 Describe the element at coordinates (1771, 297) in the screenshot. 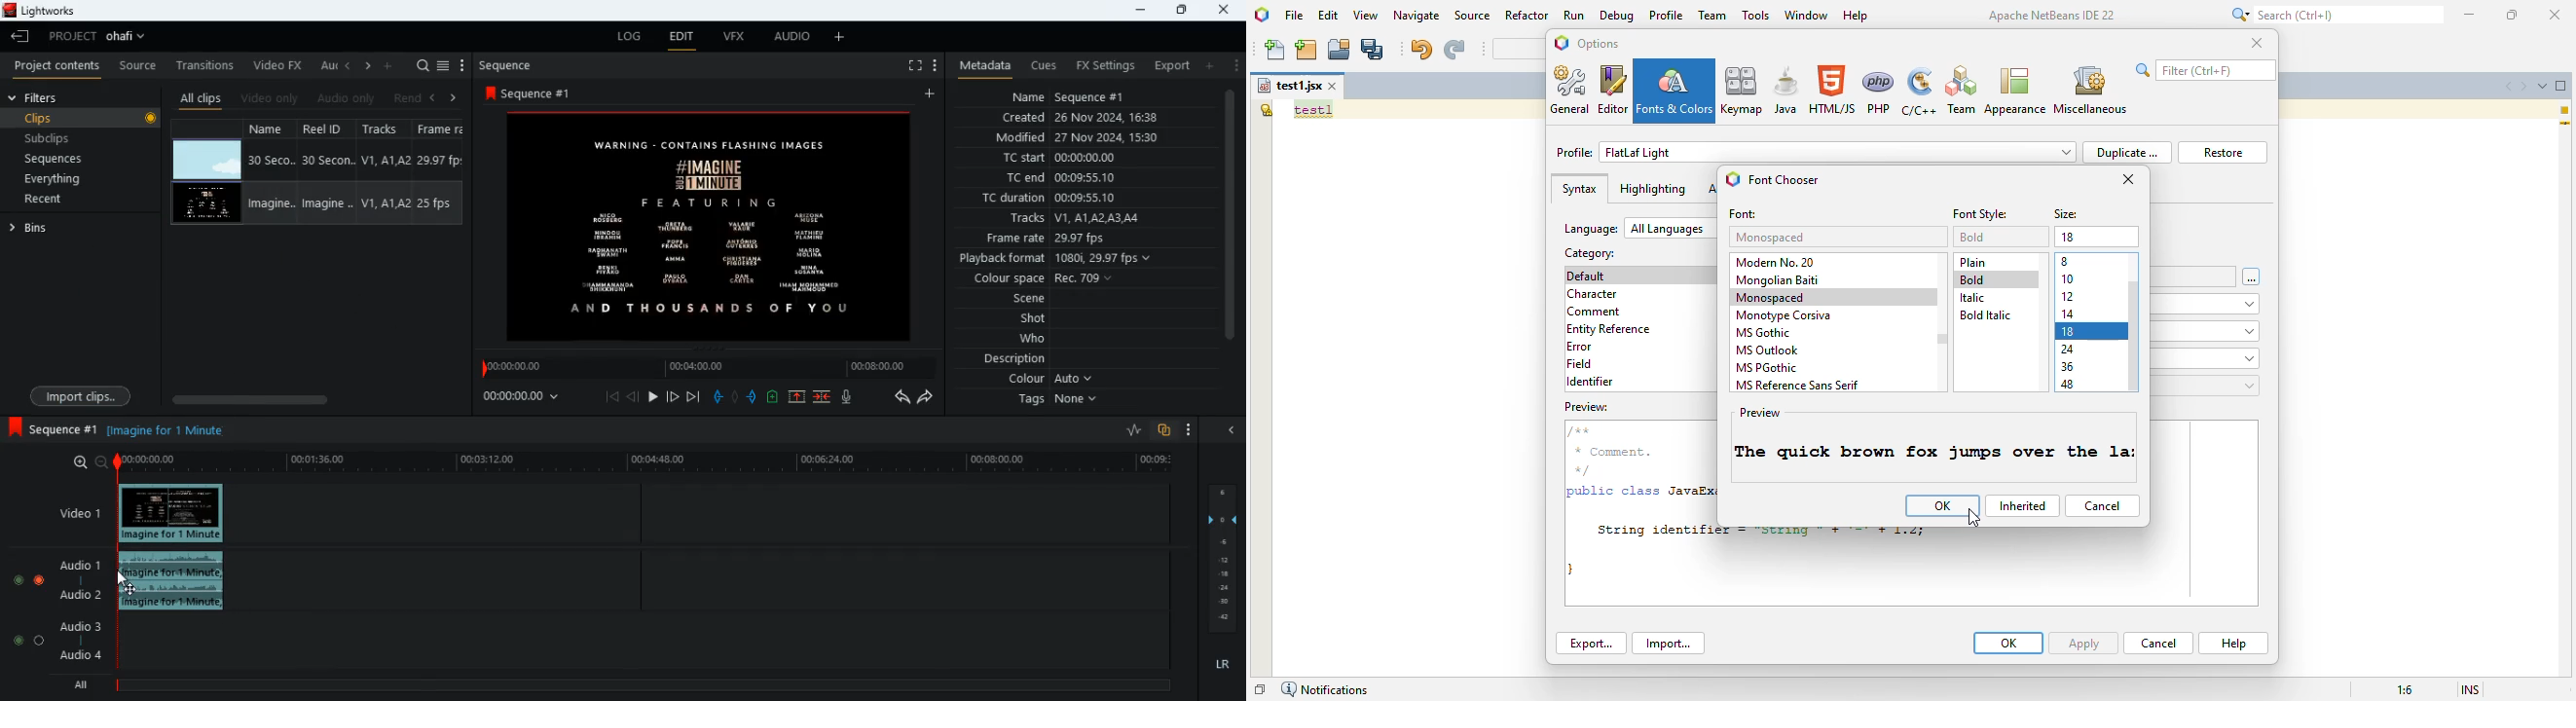

I see `monospaced` at that location.